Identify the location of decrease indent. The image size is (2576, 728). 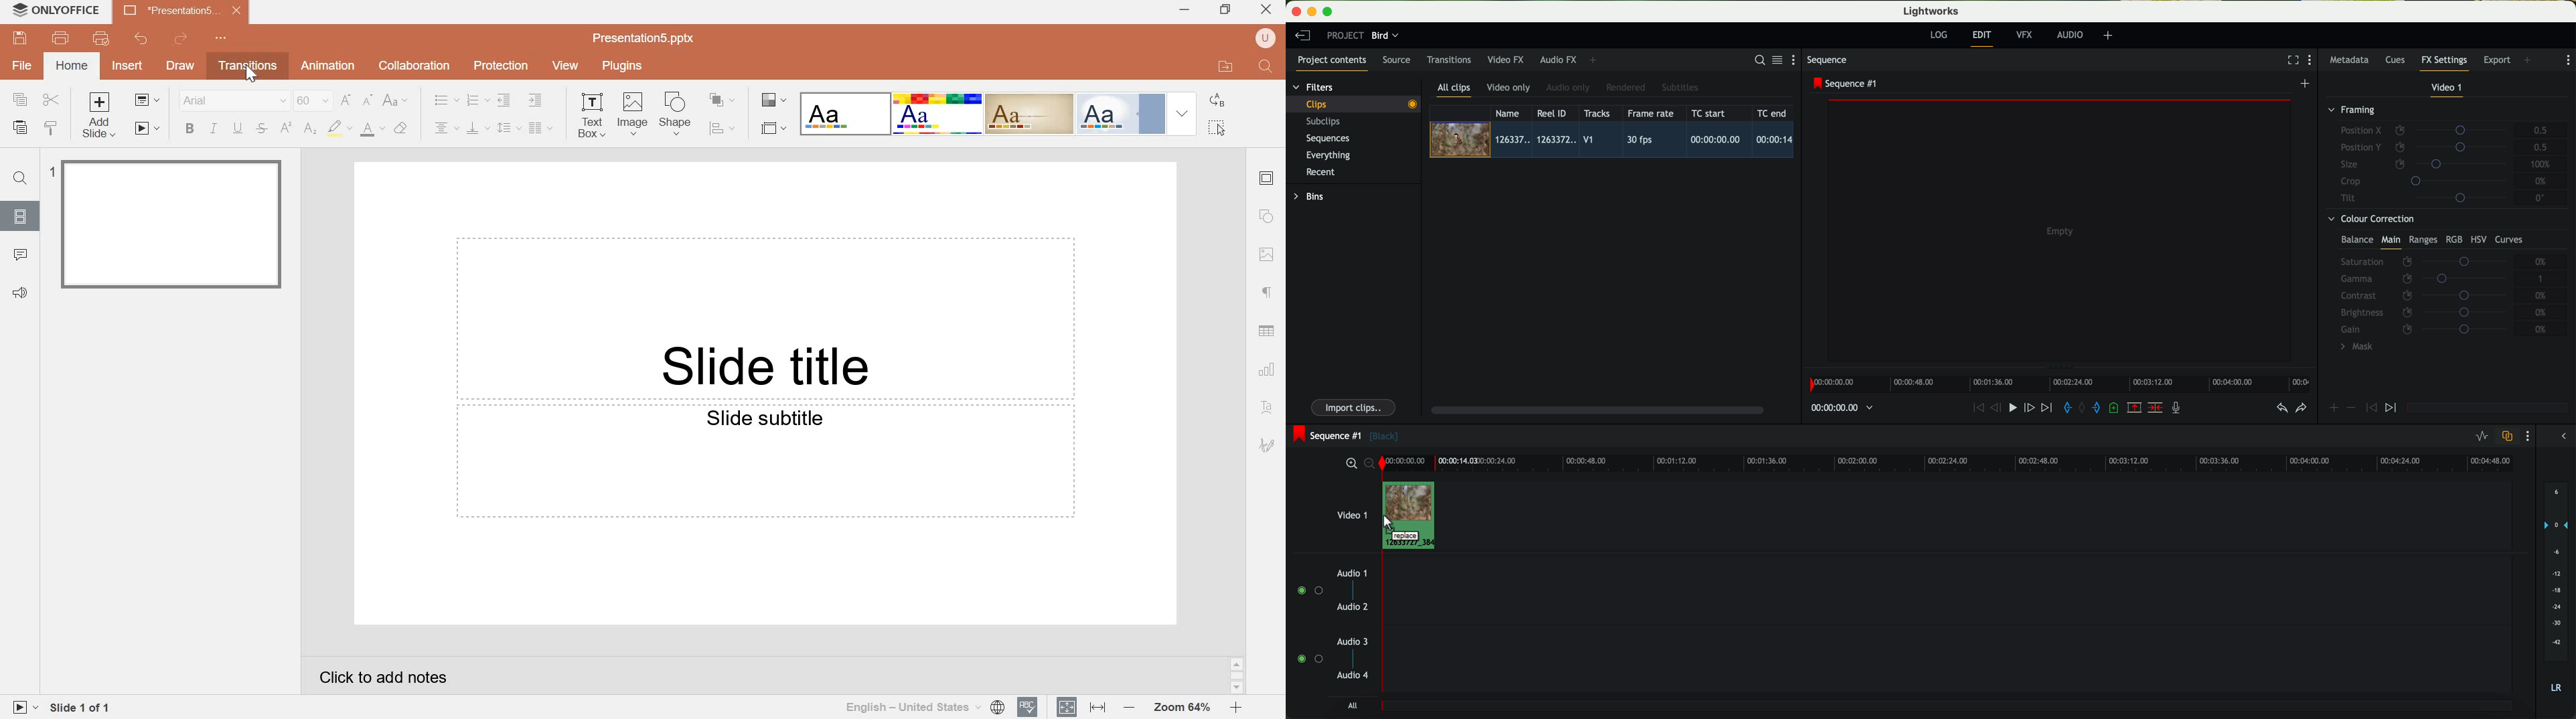
(505, 100).